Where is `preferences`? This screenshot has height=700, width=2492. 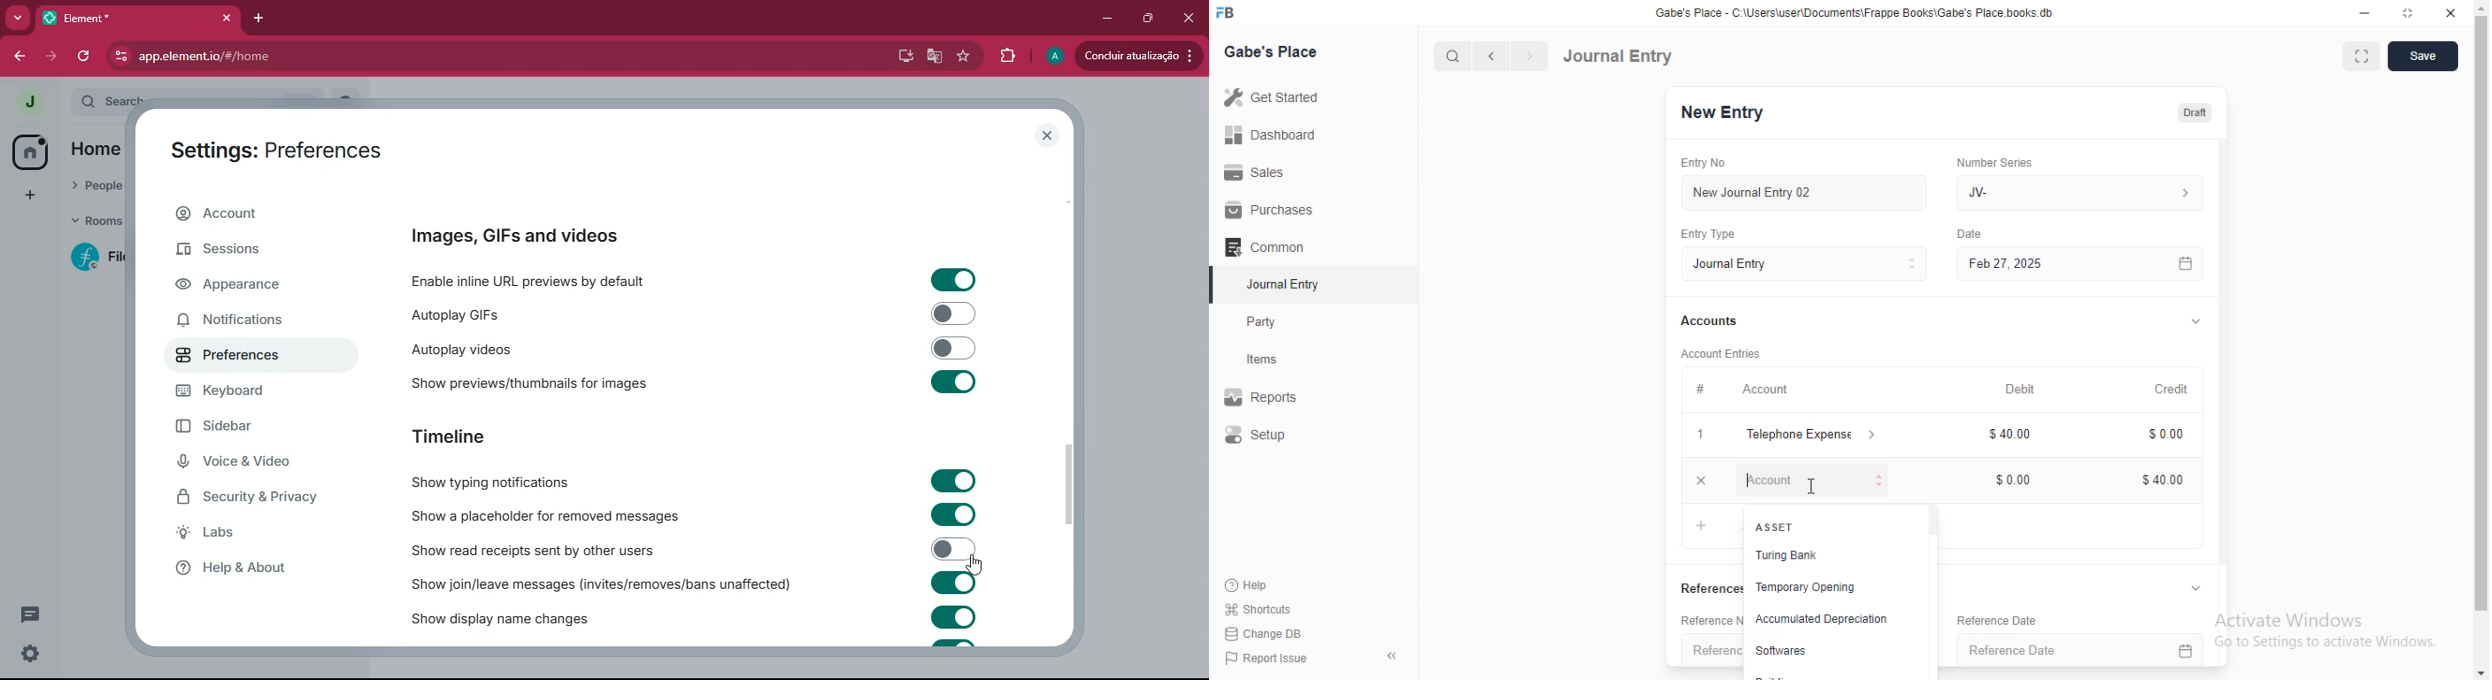
preferences is located at coordinates (245, 356).